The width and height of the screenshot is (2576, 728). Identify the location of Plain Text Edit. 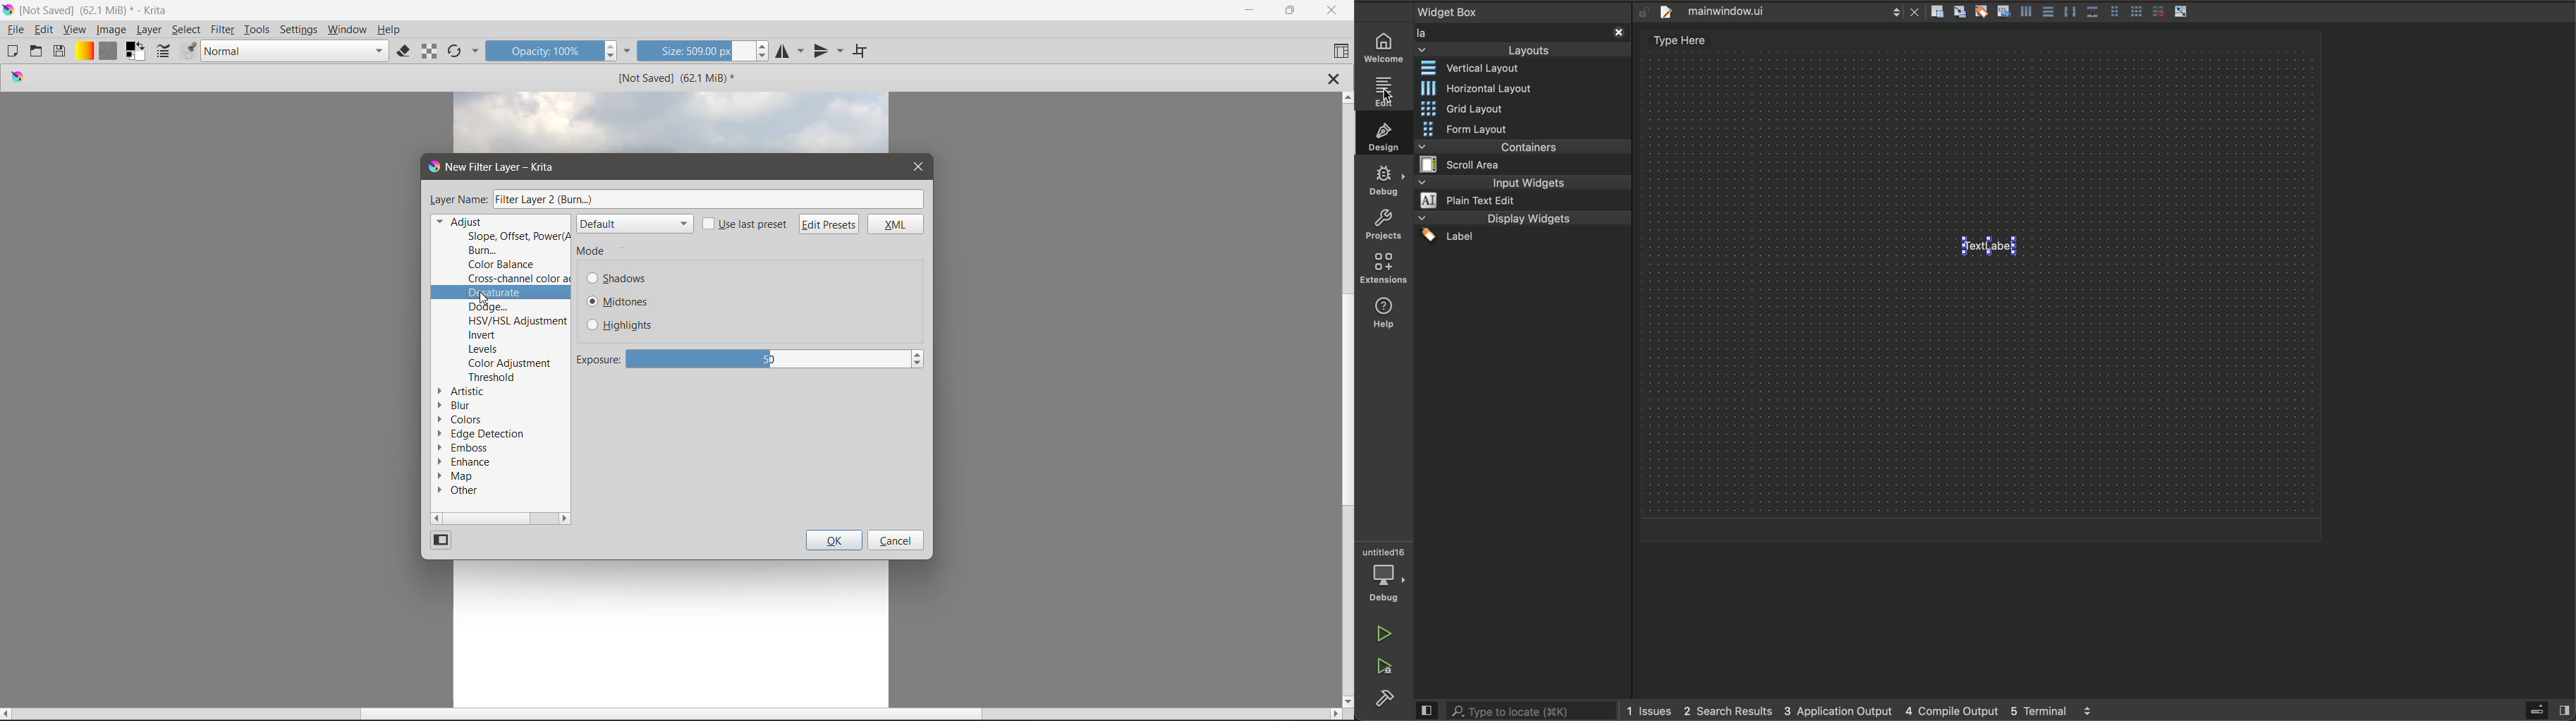
(1478, 201).